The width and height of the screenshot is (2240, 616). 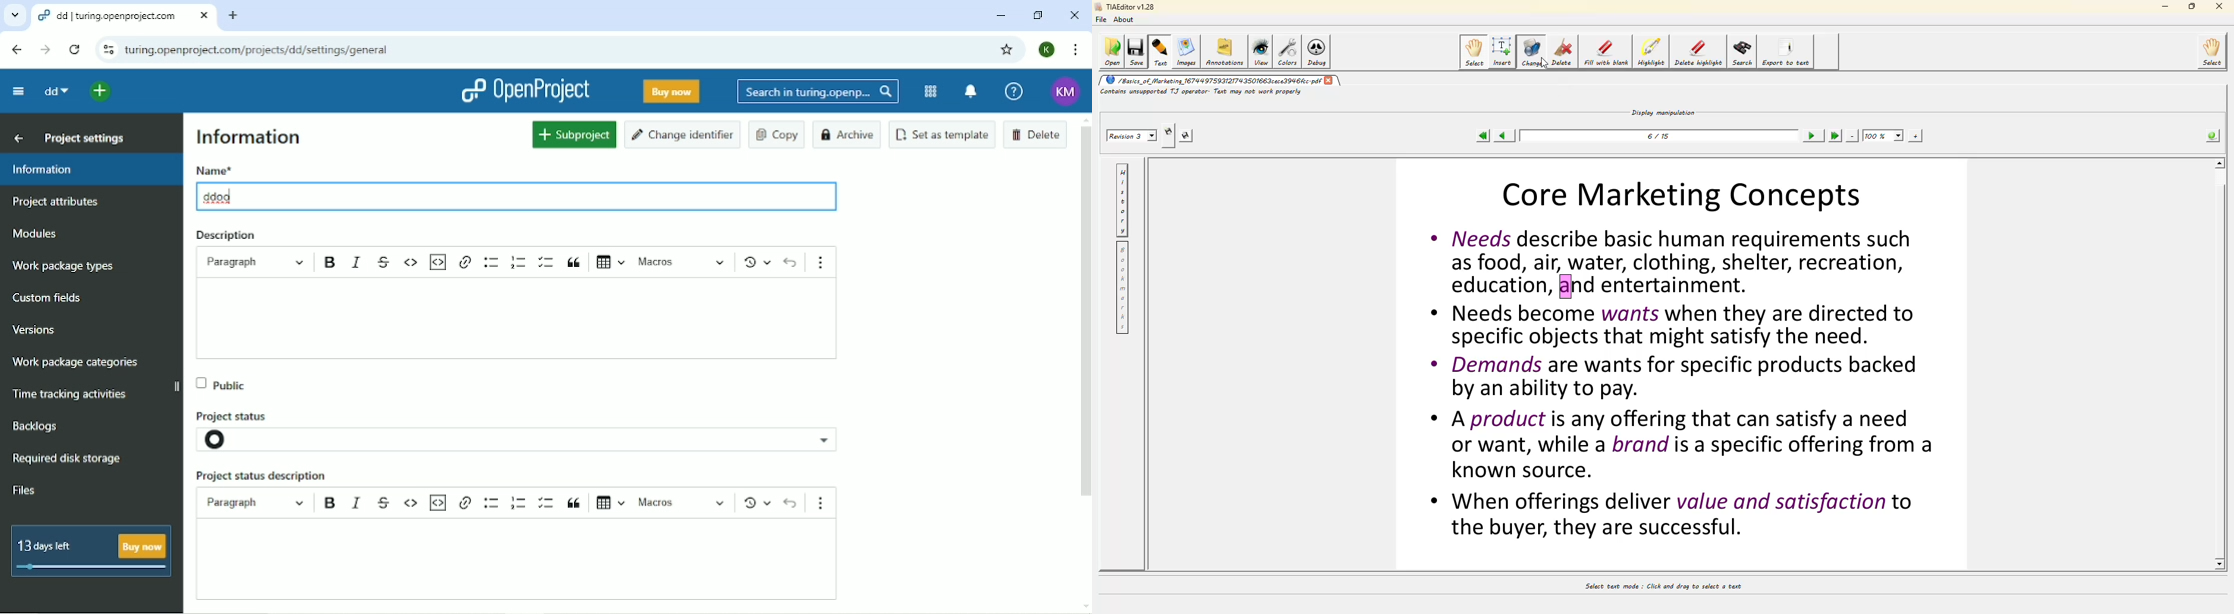 I want to click on annotations, so click(x=1226, y=50).